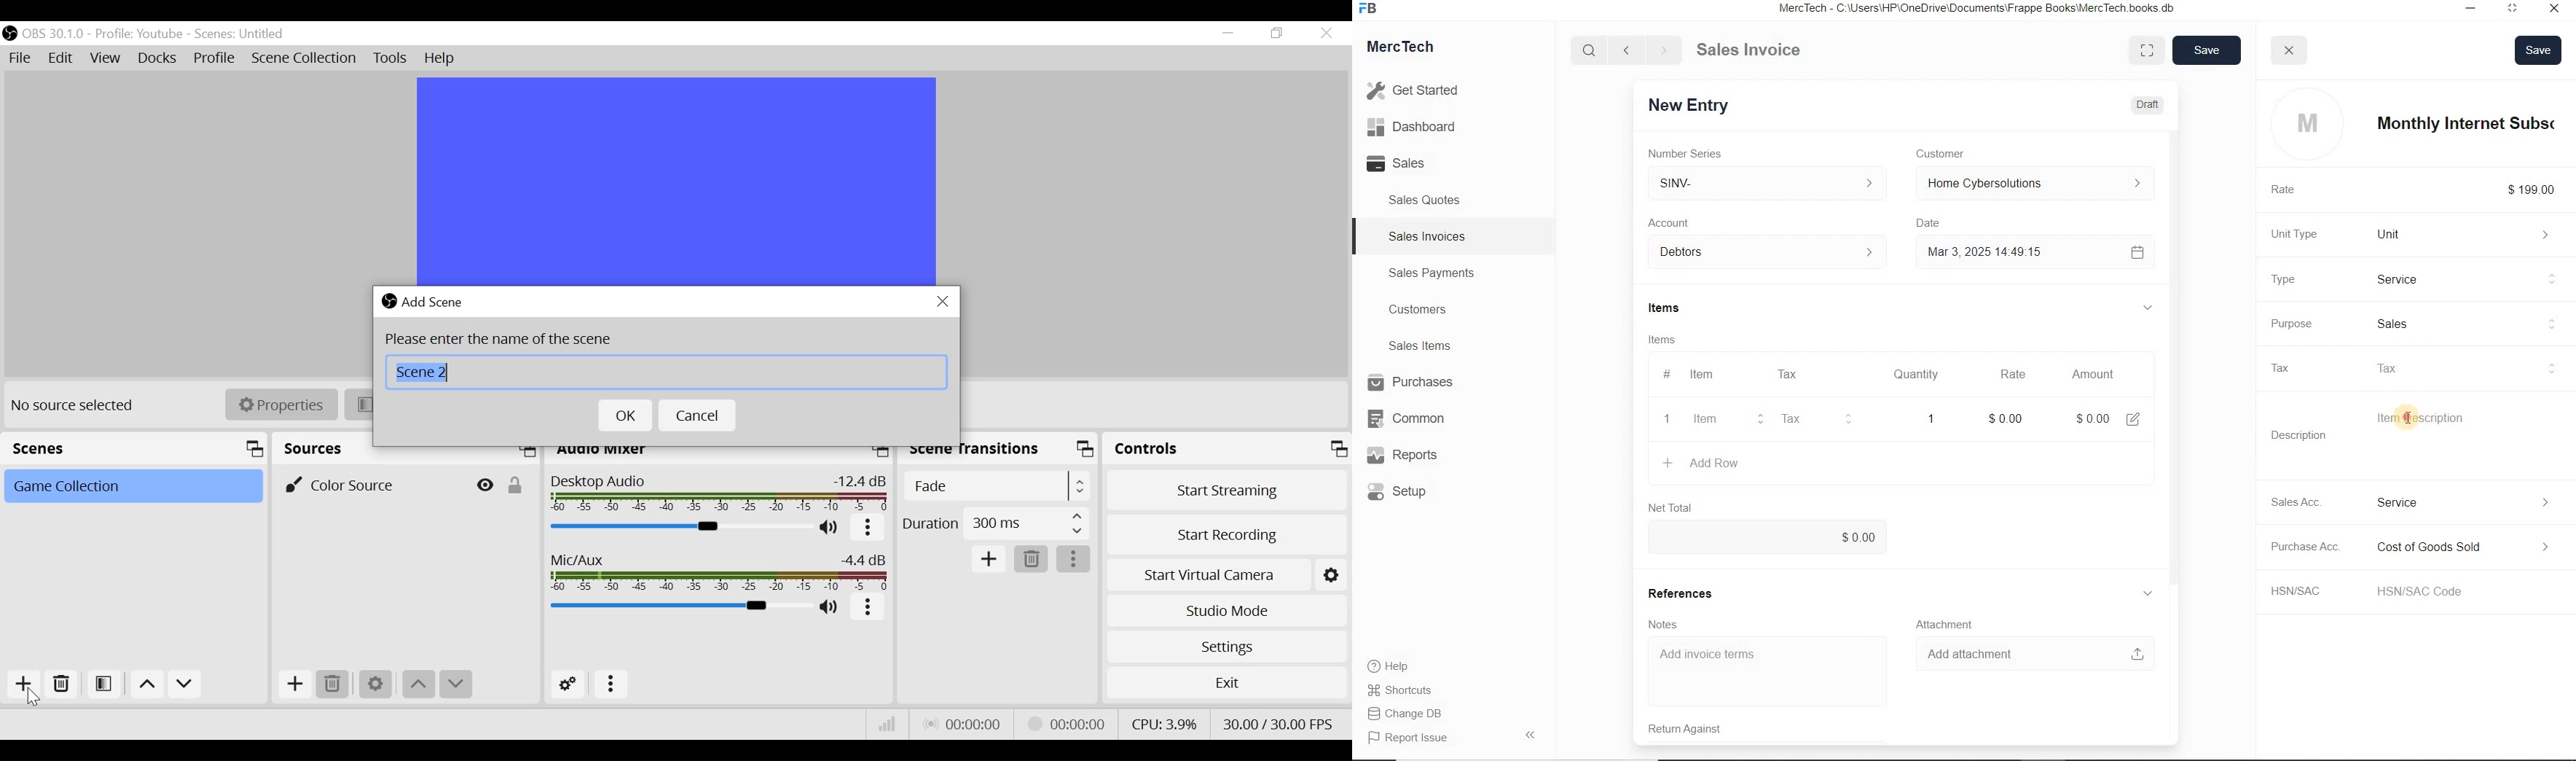 The height and width of the screenshot is (784, 2576). What do you see at coordinates (2504, 10) in the screenshot?
I see `Maximum` at bounding box center [2504, 10].